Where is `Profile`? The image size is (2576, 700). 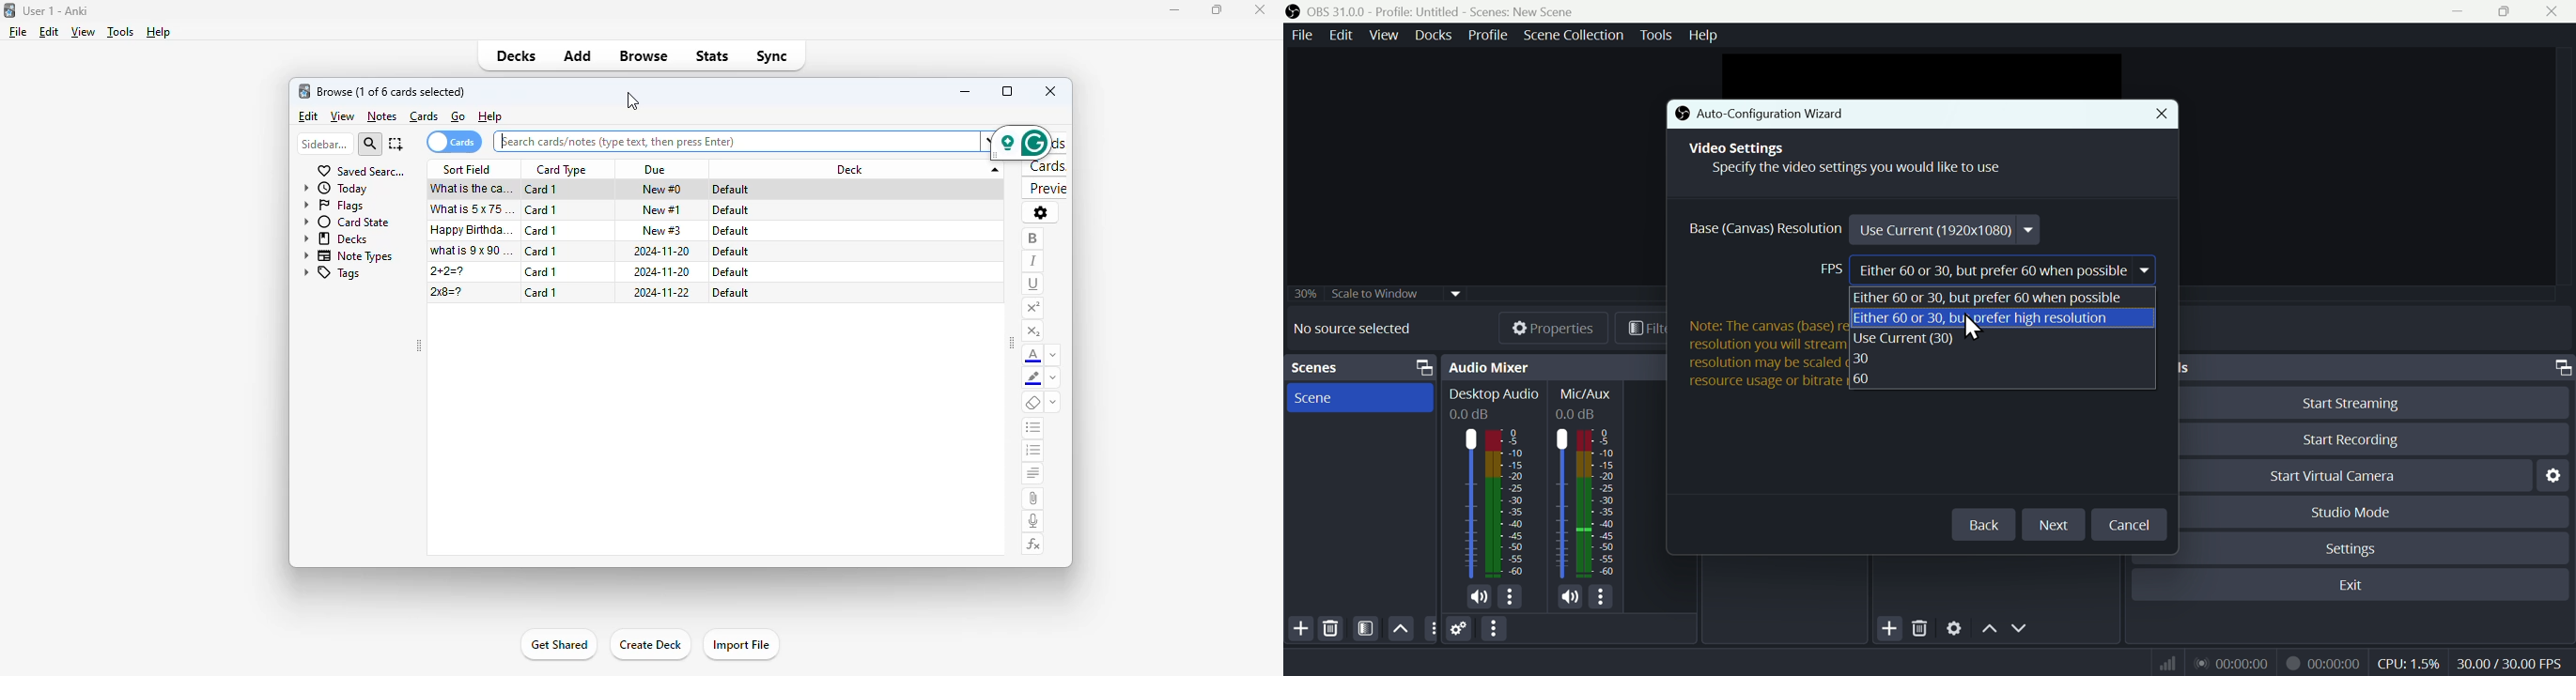
Profile is located at coordinates (1485, 35).